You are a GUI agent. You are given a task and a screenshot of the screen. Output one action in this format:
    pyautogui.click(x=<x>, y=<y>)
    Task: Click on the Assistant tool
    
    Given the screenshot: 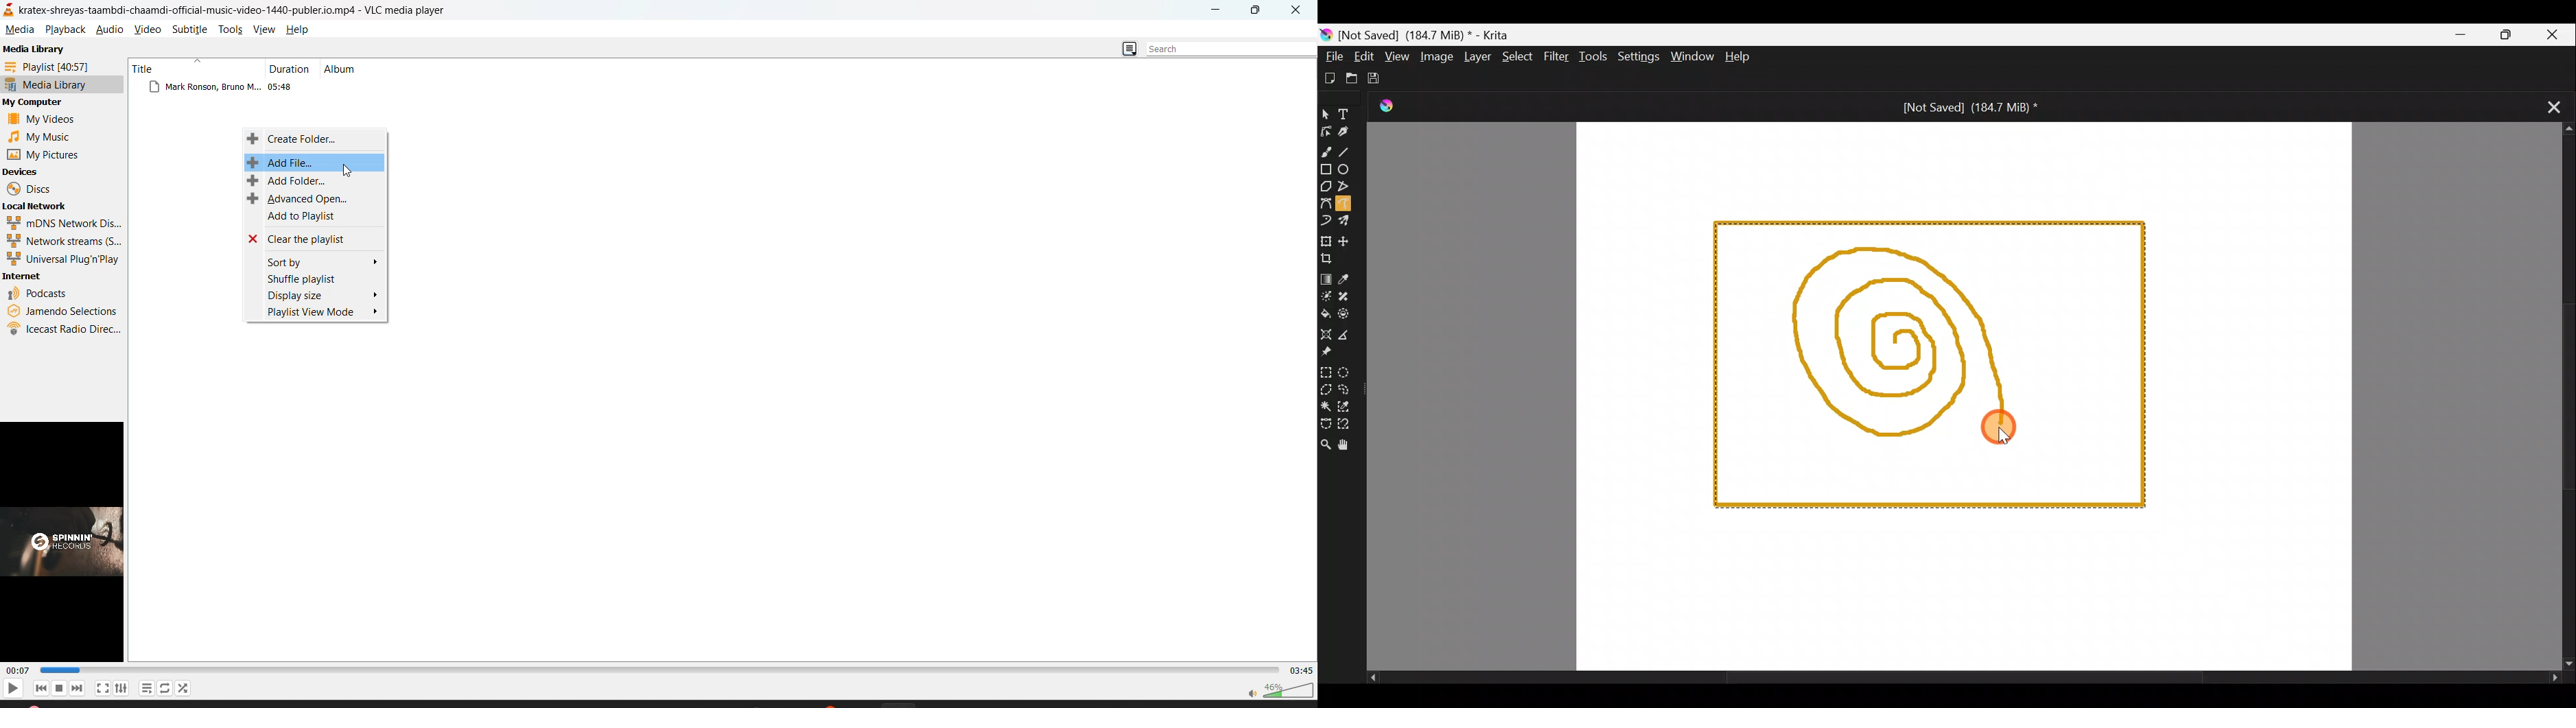 What is the action you would take?
    pyautogui.click(x=1325, y=334)
    